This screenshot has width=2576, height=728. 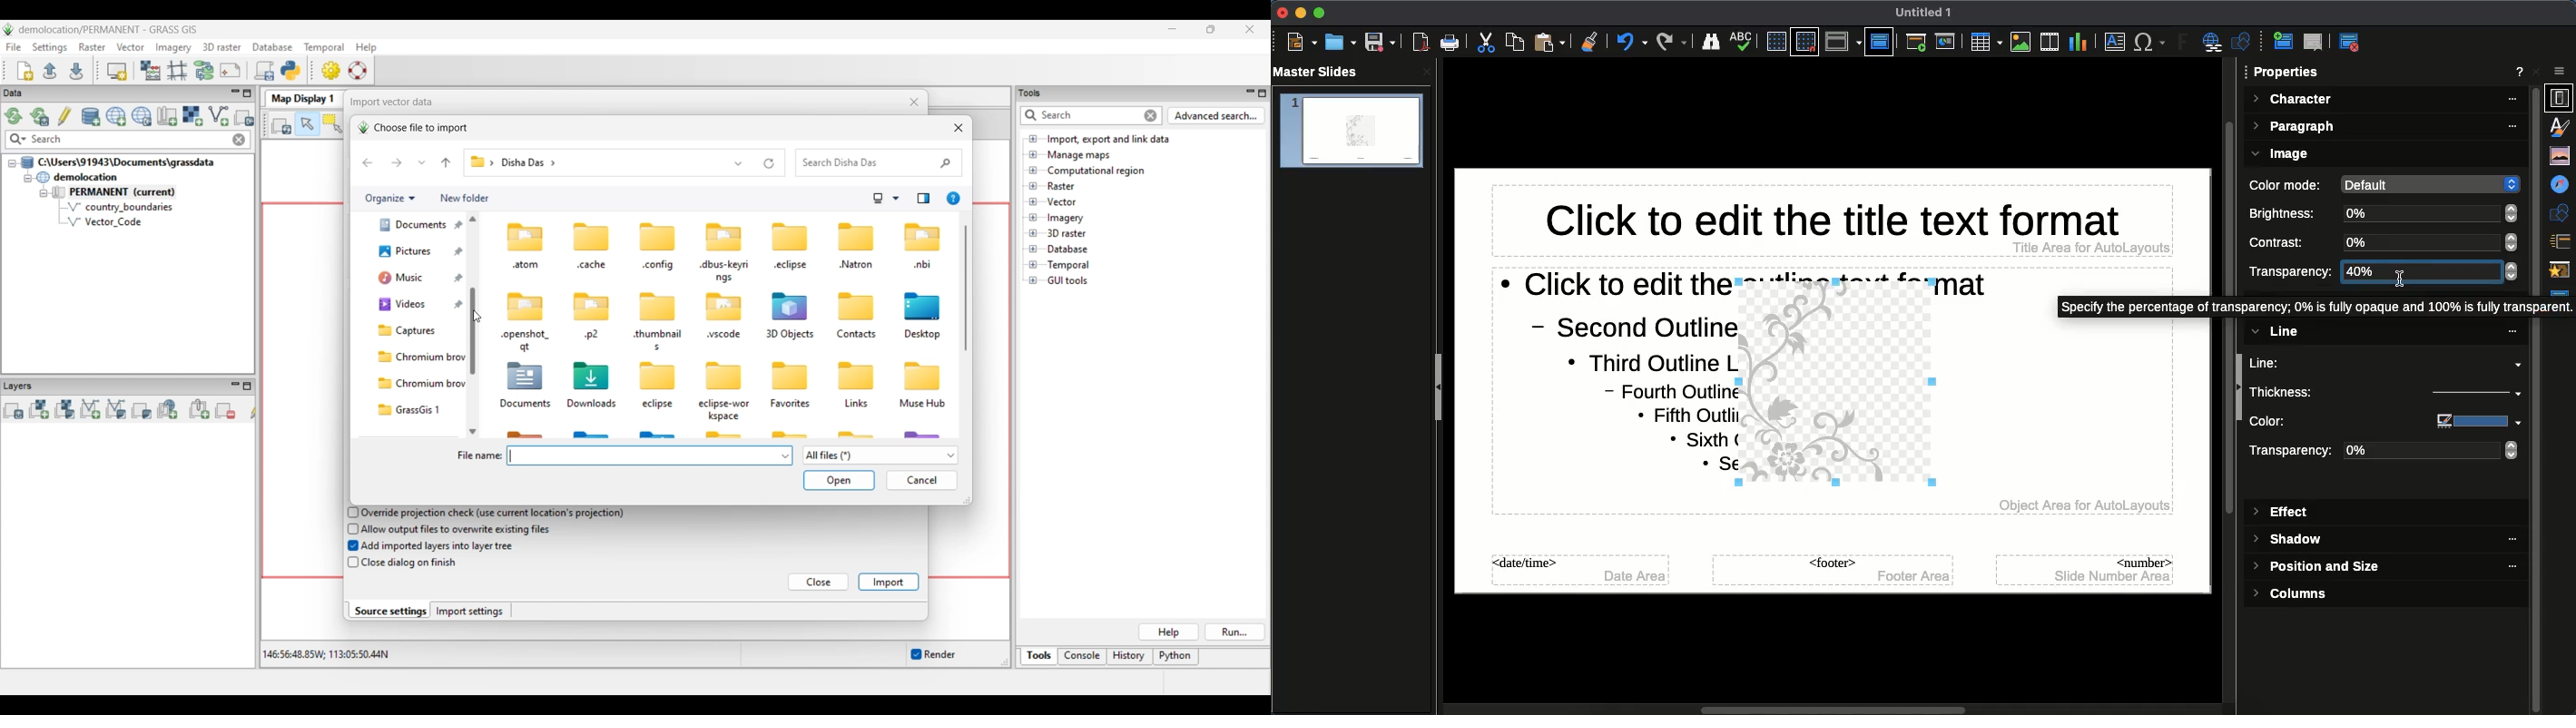 What do you see at coordinates (1672, 42) in the screenshot?
I see `Redo` at bounding box center [1672, 42].